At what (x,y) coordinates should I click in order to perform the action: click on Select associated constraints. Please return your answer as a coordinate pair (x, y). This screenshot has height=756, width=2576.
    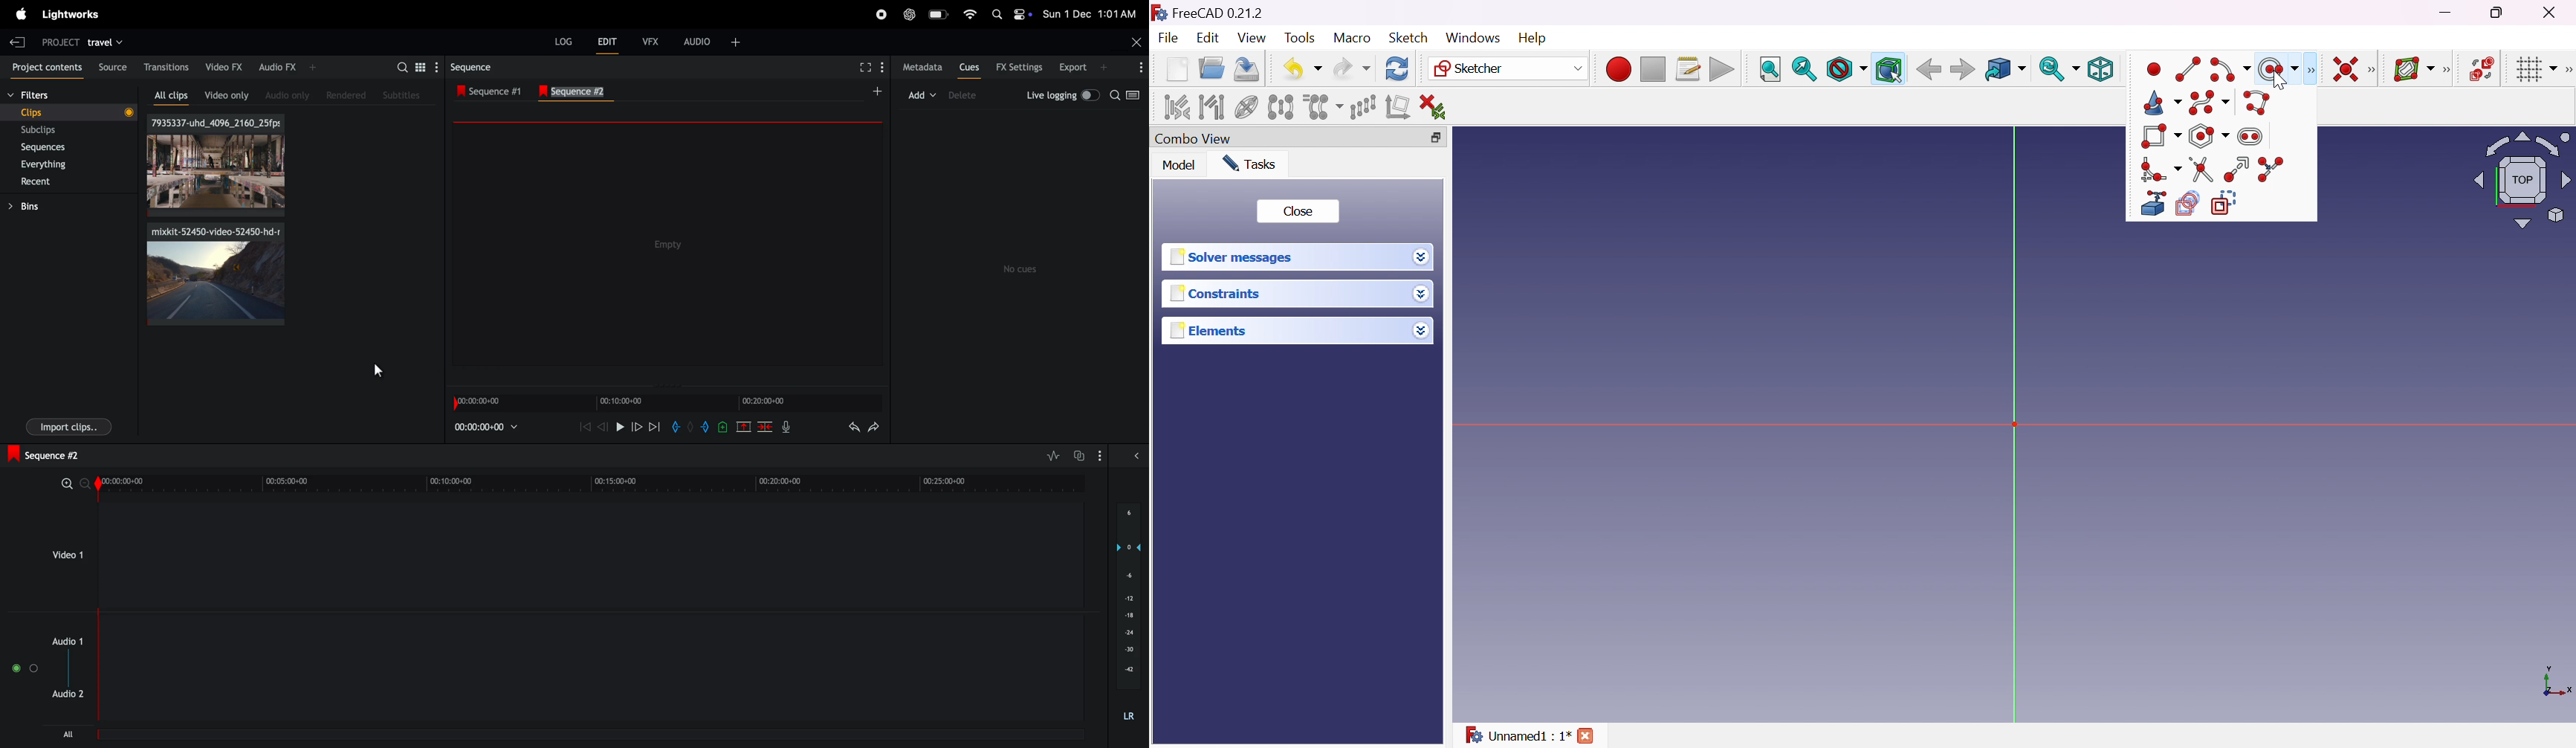
    Looking at the image, I should click on (1174, 107).